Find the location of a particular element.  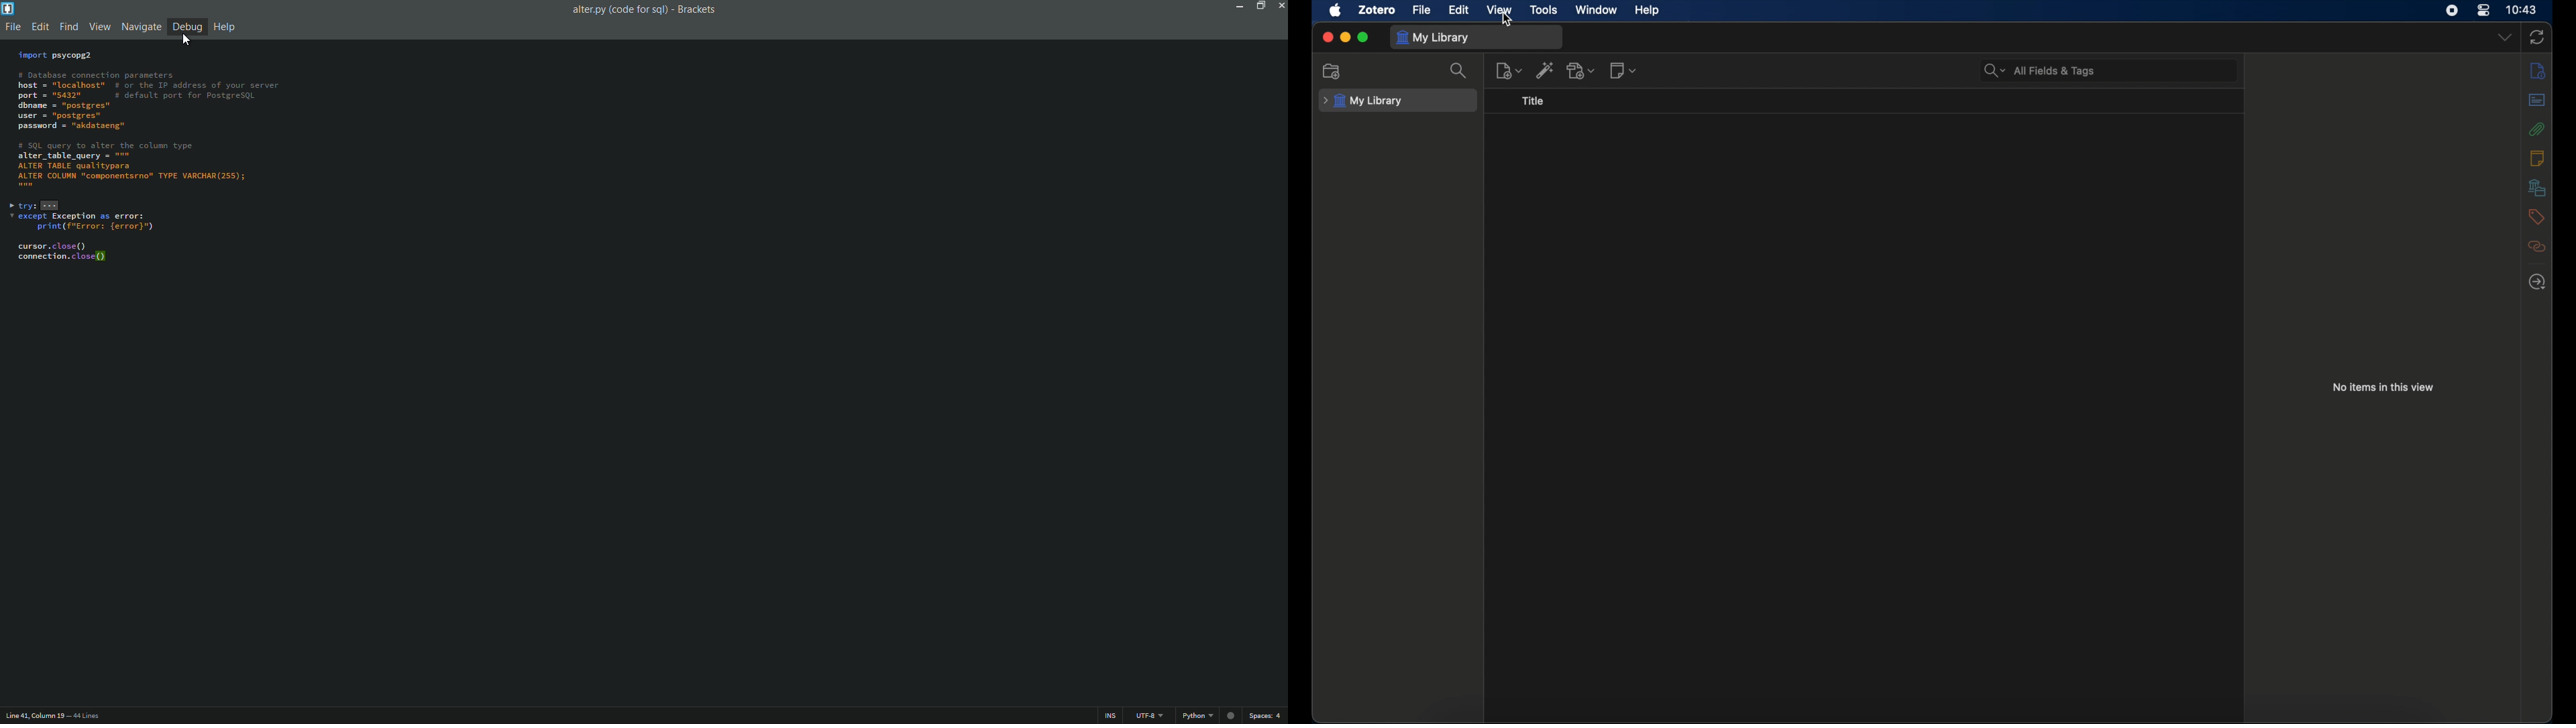

circle is located at coordinates (1232, 715).